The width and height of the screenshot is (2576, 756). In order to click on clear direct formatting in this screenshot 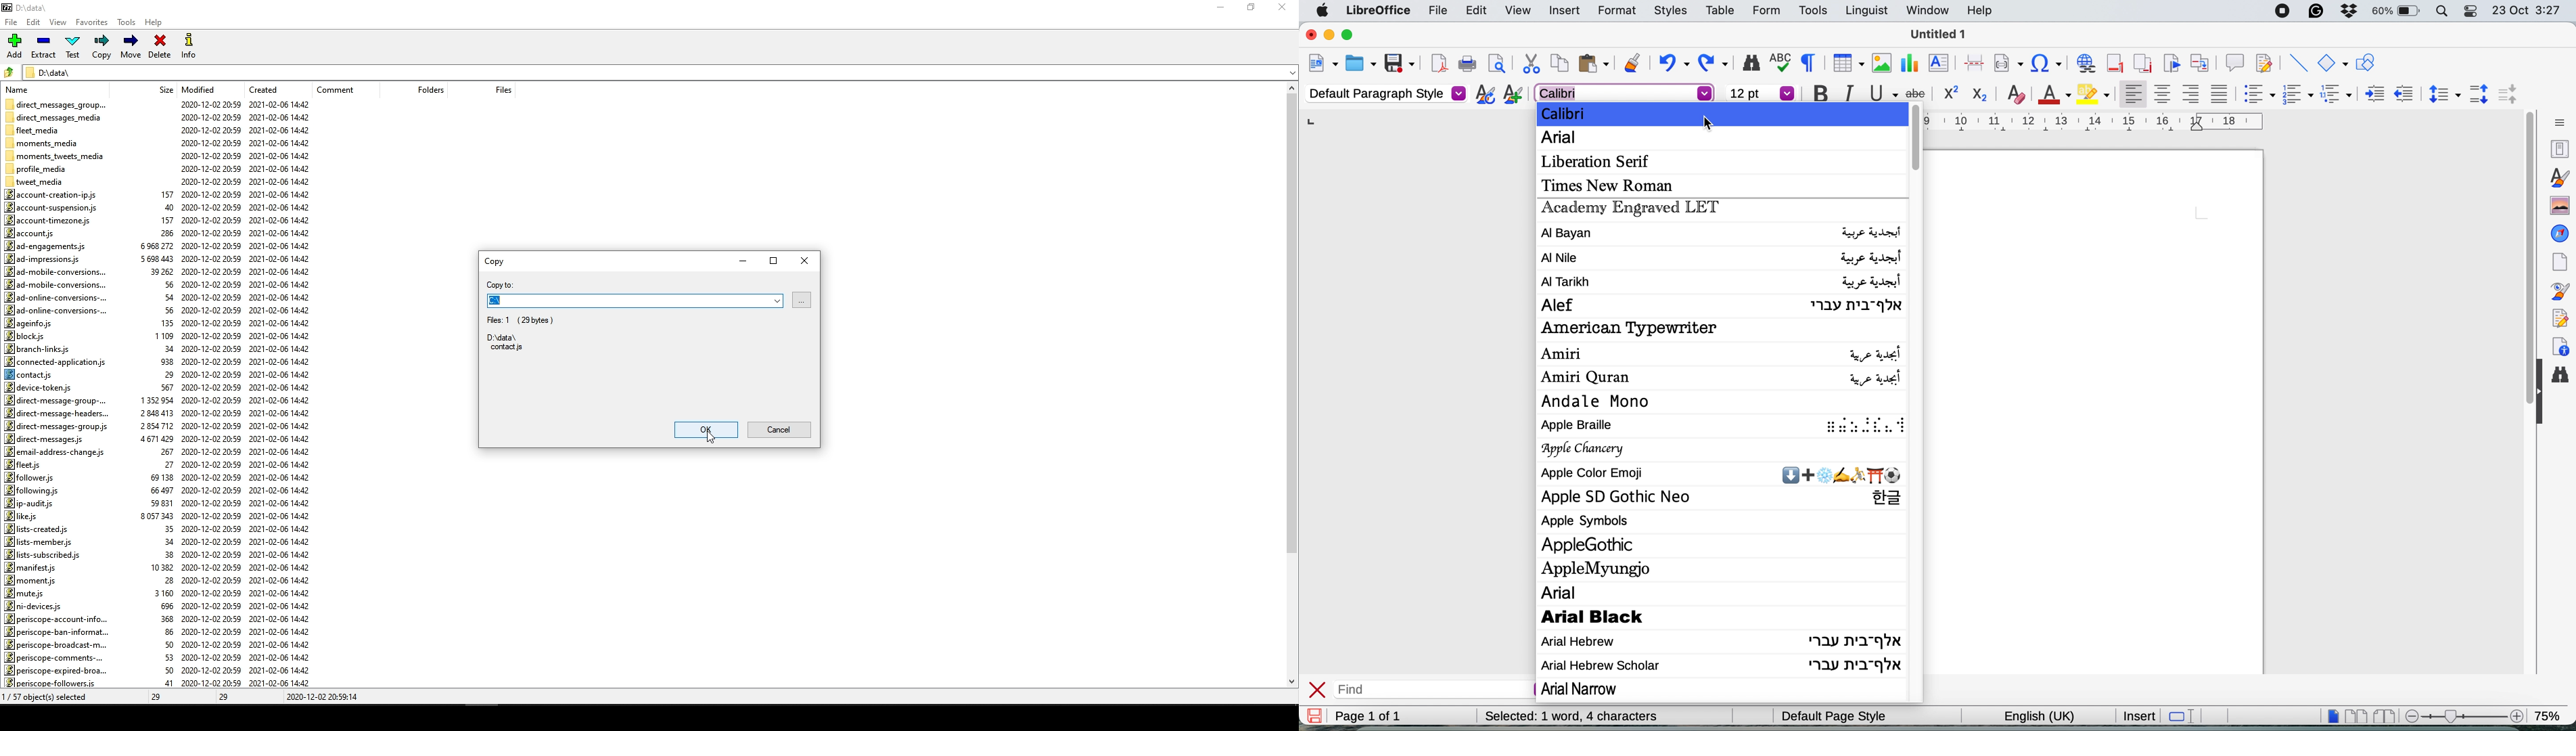, I will do `click(2016, 95)`.